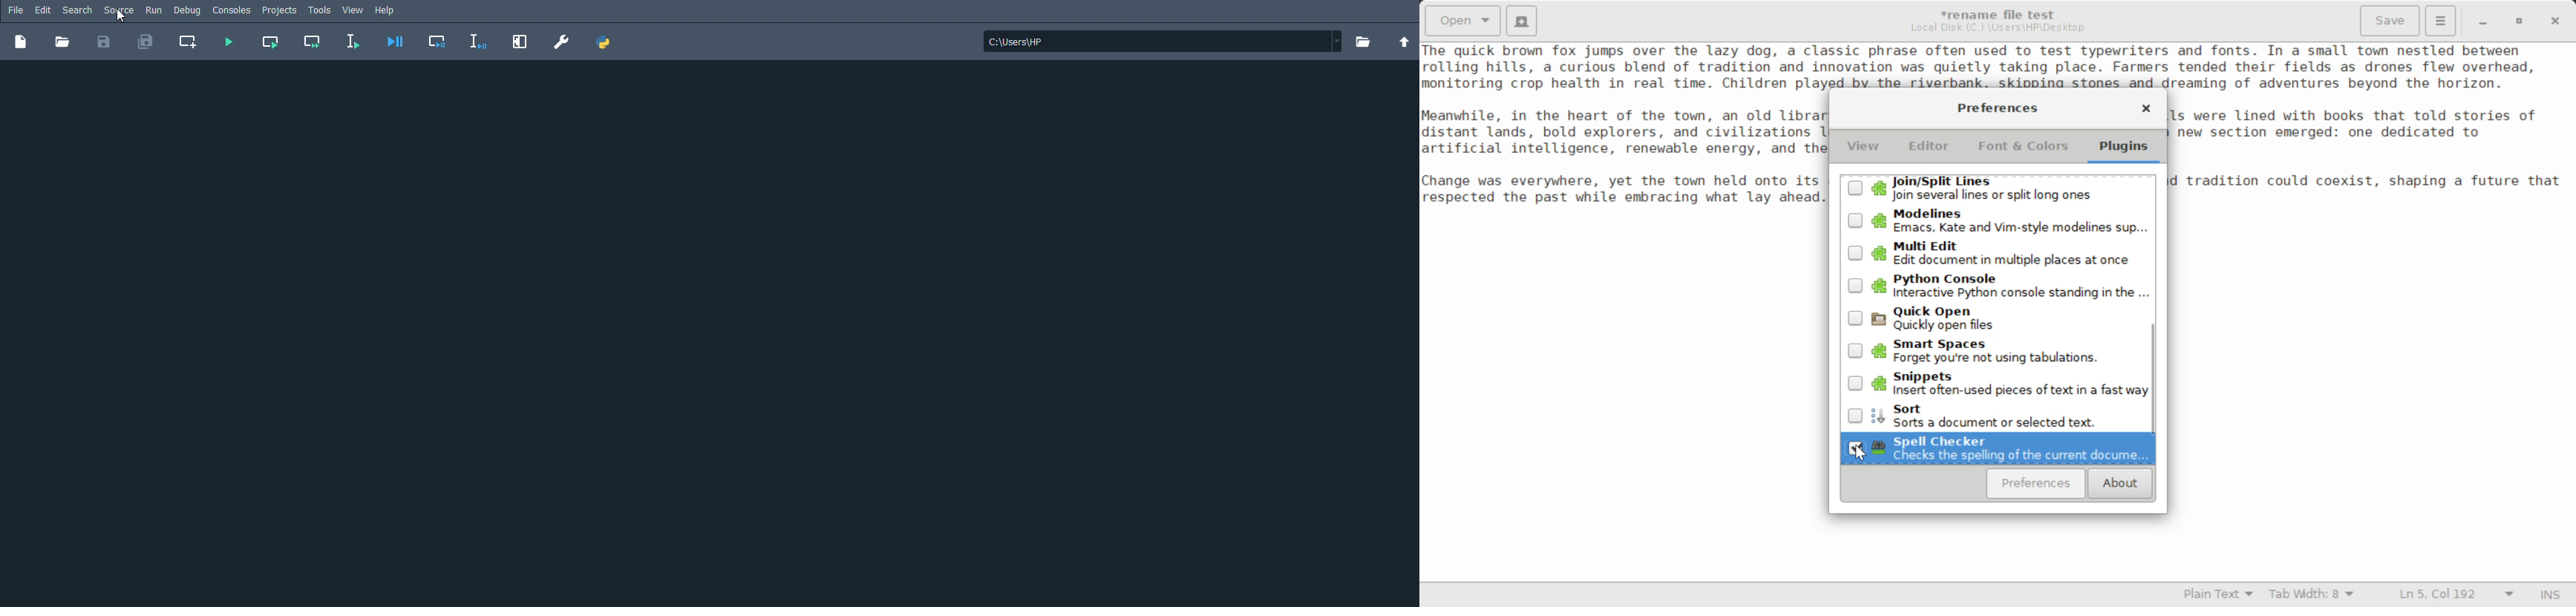  I want to click on Maximize current pane, so click(525, 42).